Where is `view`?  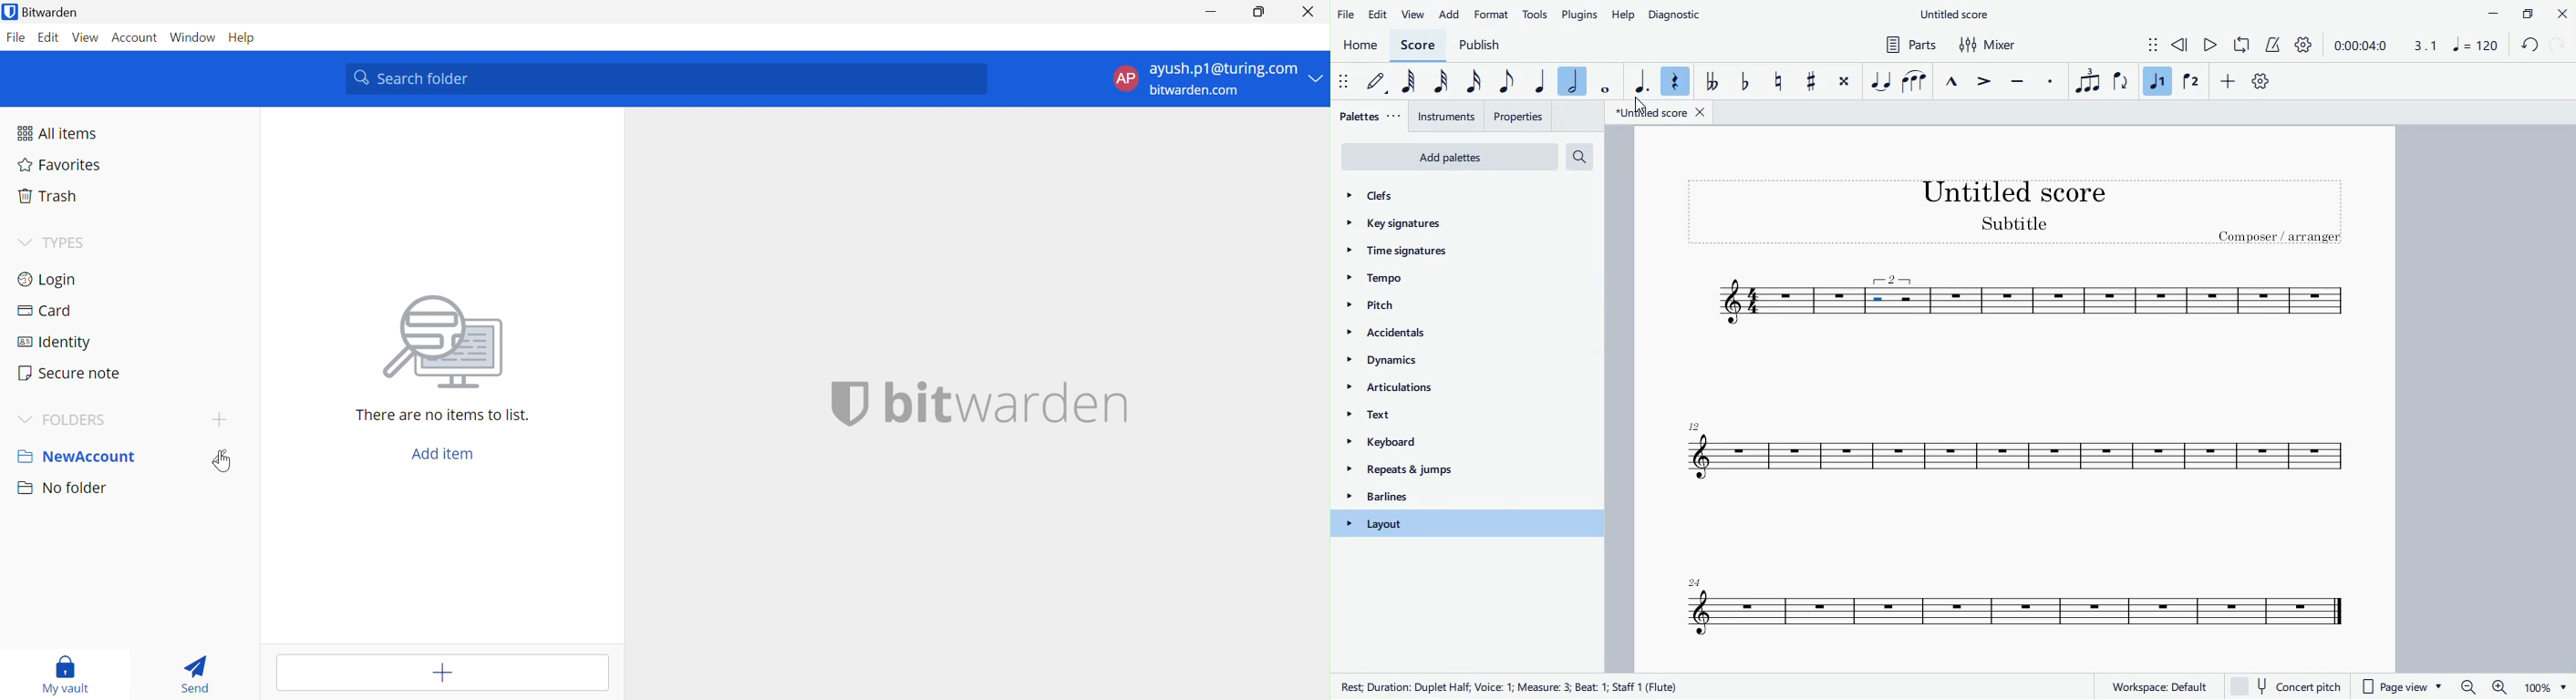 view is located at coordinates (1413, 15).